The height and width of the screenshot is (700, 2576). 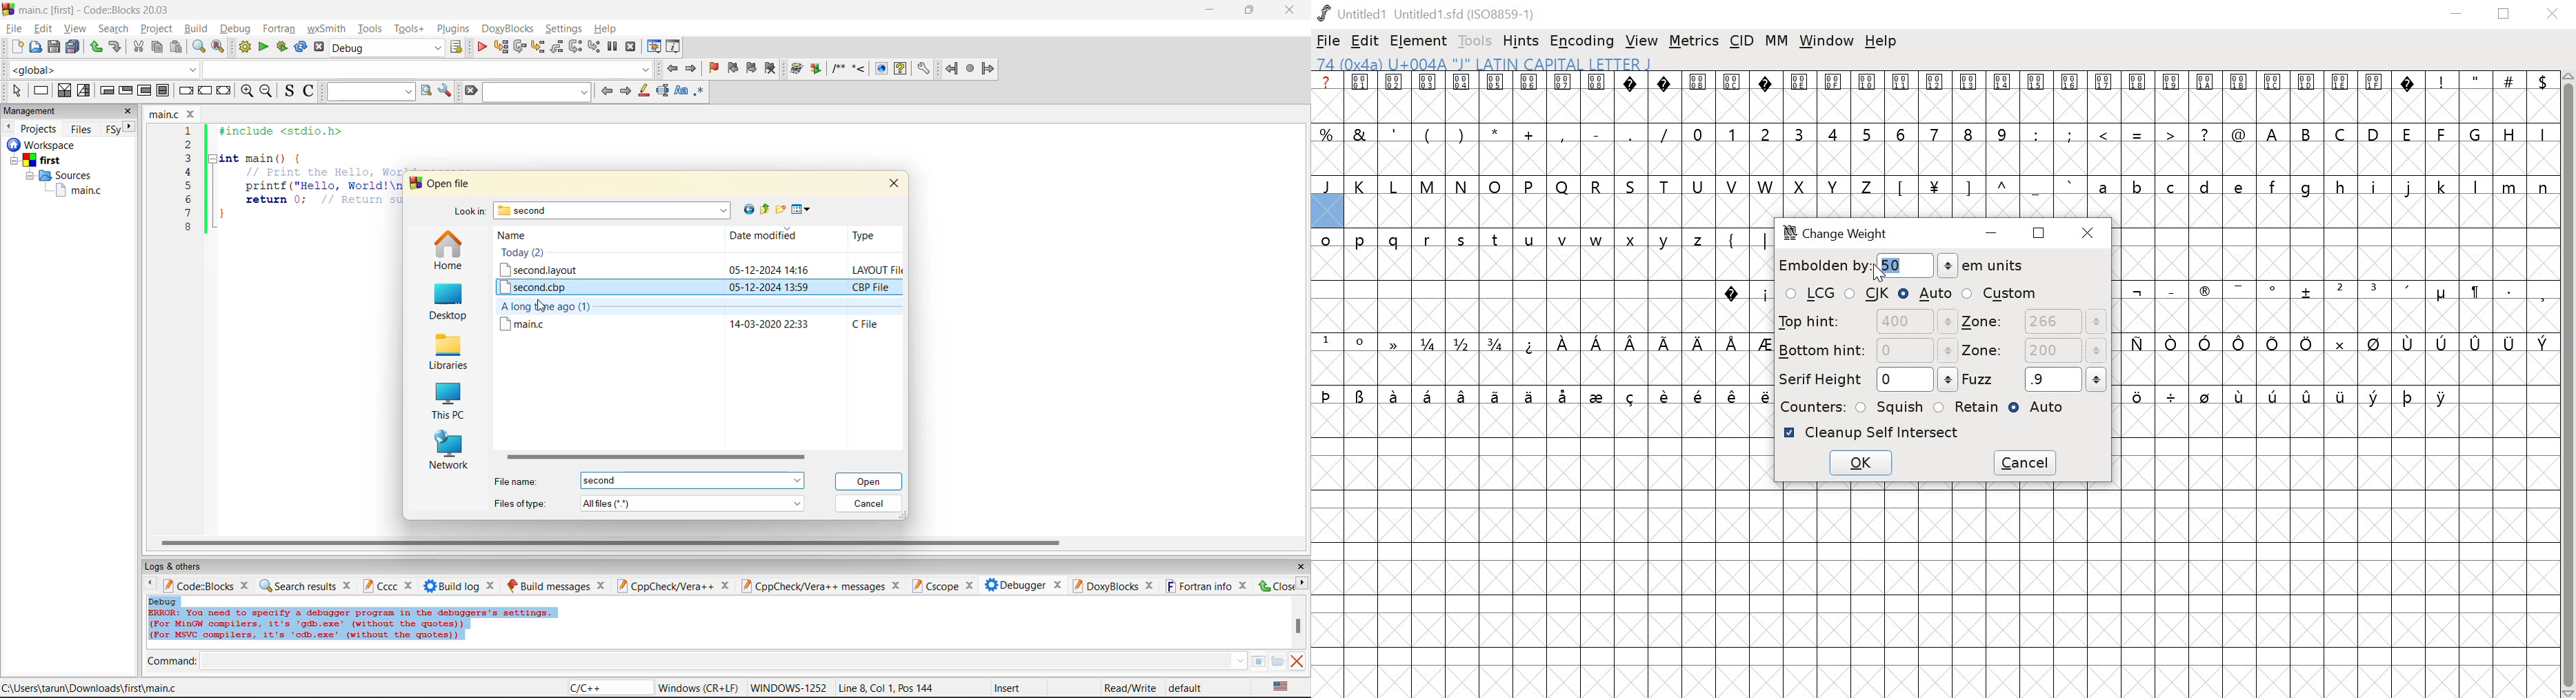 I want to click on plugins, so click(x=455, y=29).